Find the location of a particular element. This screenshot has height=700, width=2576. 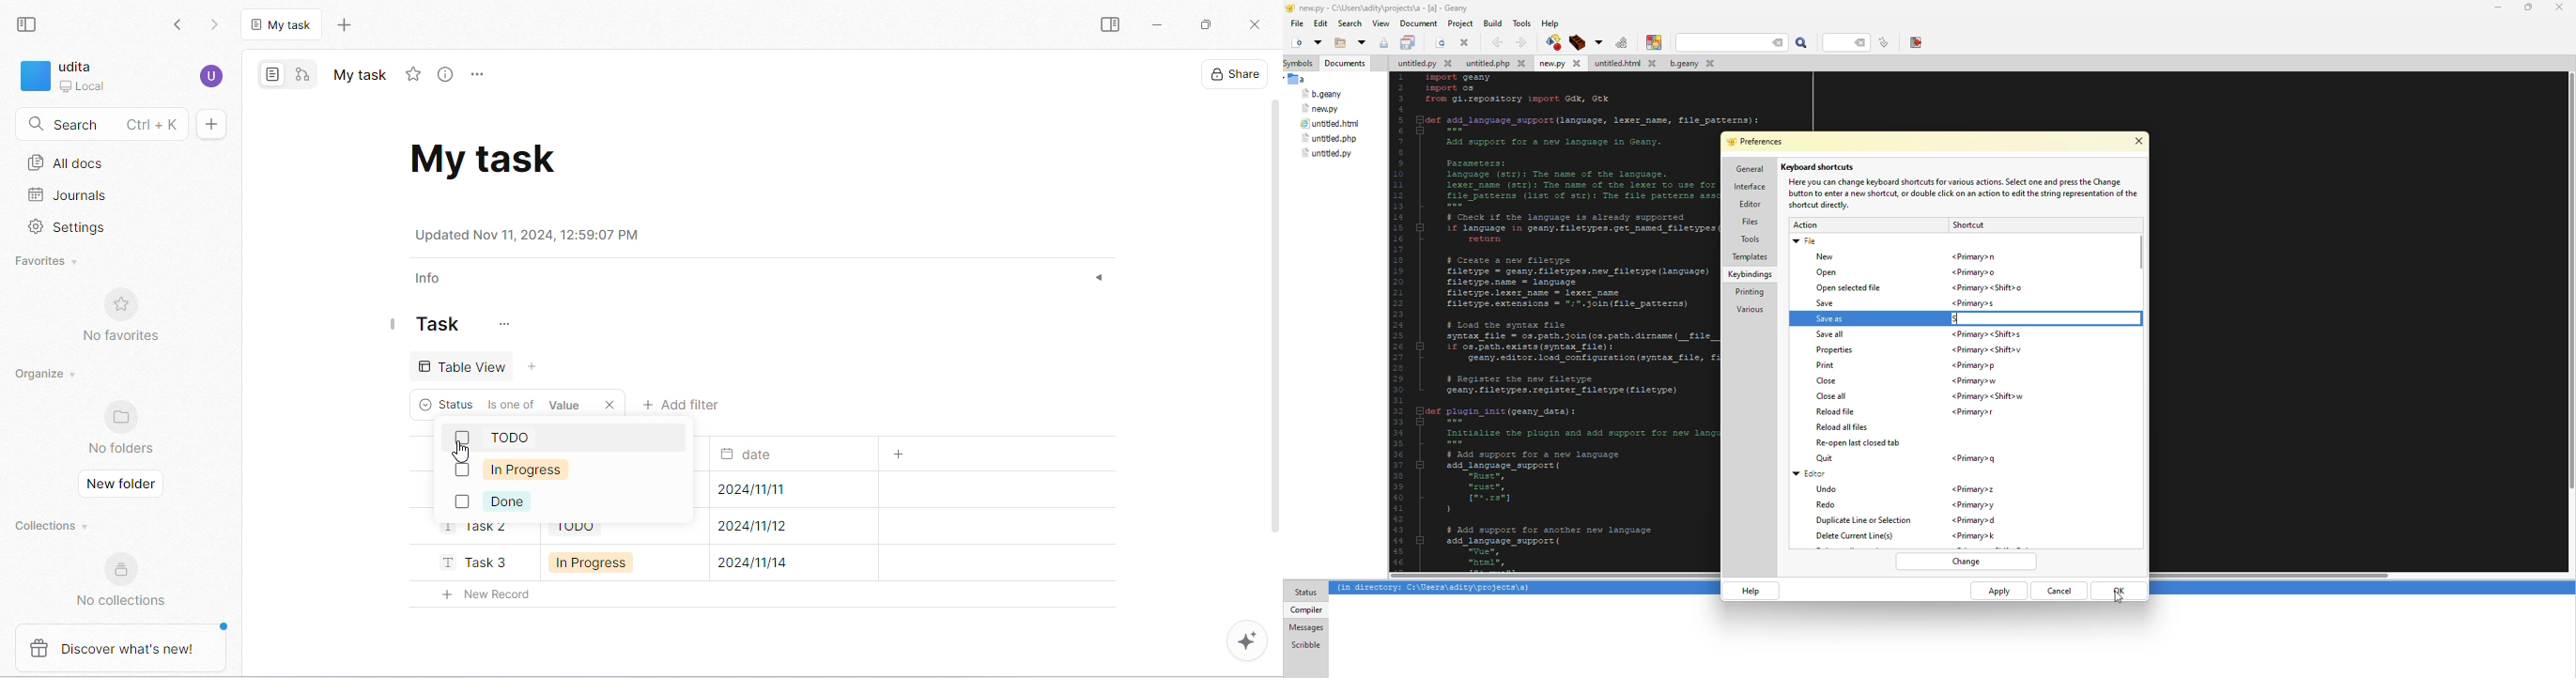

collections logo is located at coordinates (117, 568).